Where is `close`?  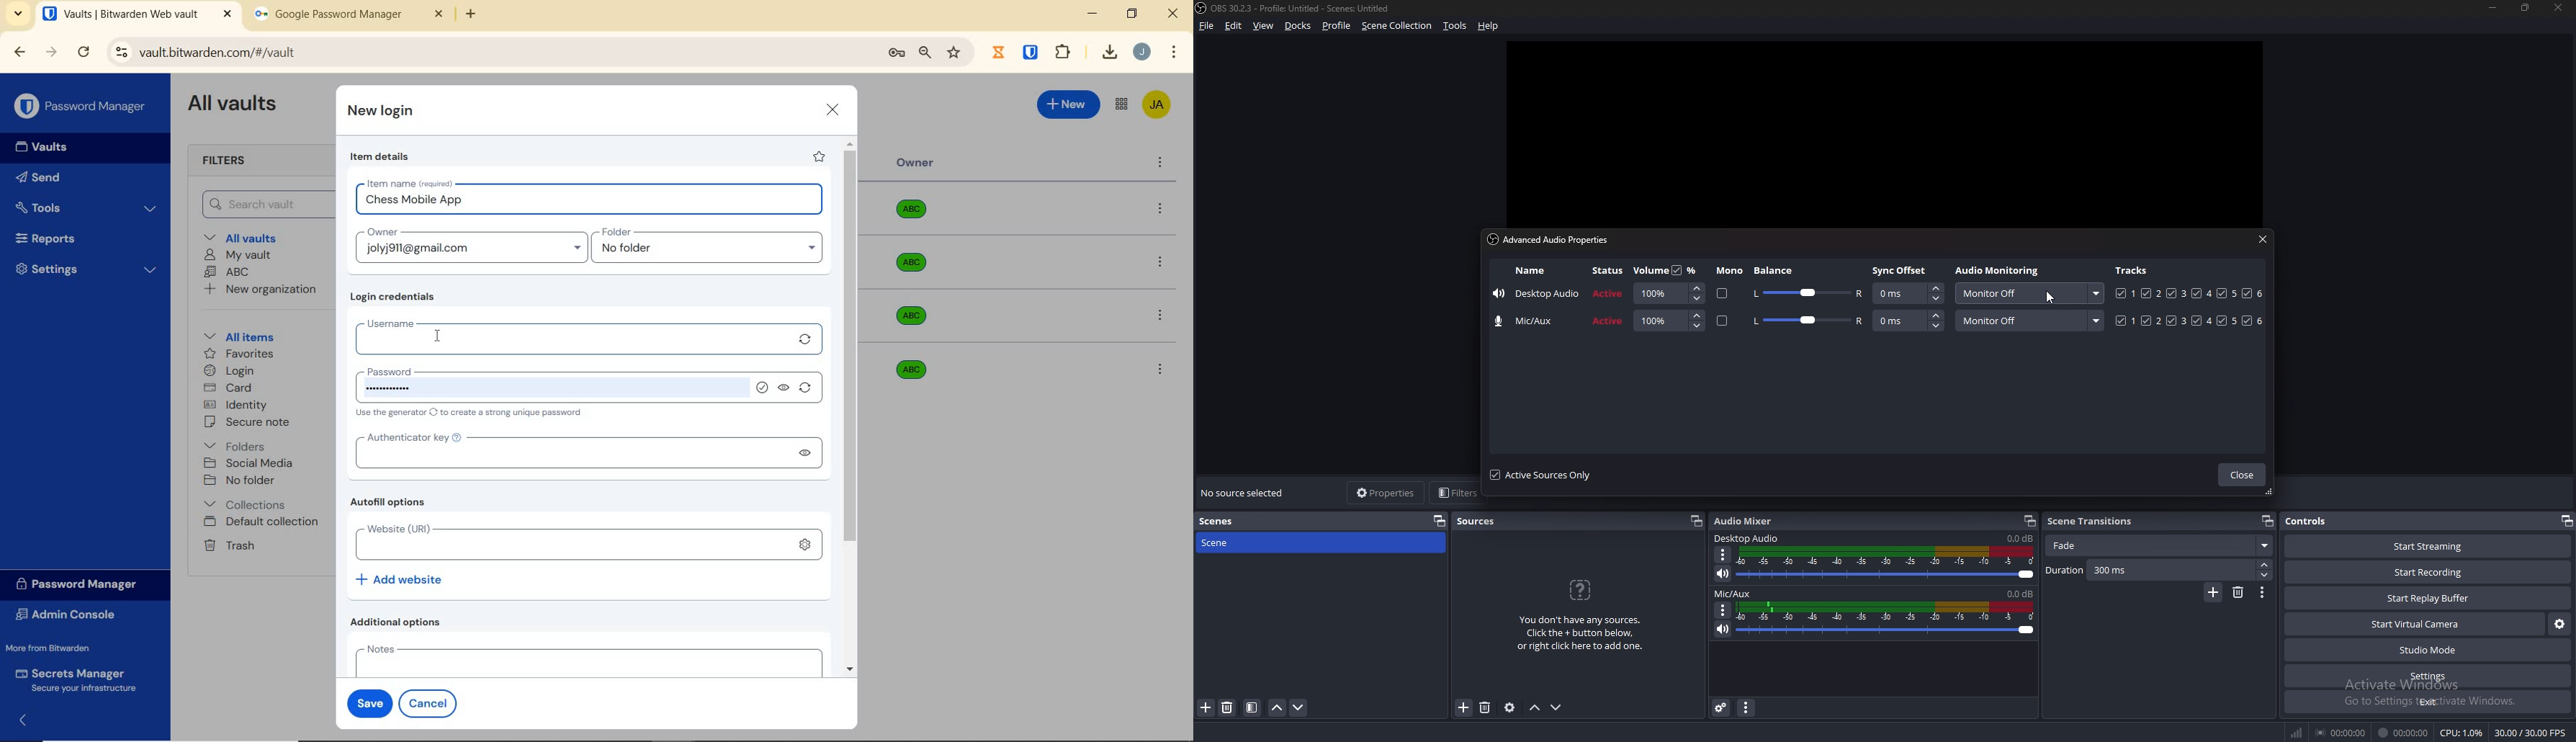 close is located at coordinates (2559, 8).